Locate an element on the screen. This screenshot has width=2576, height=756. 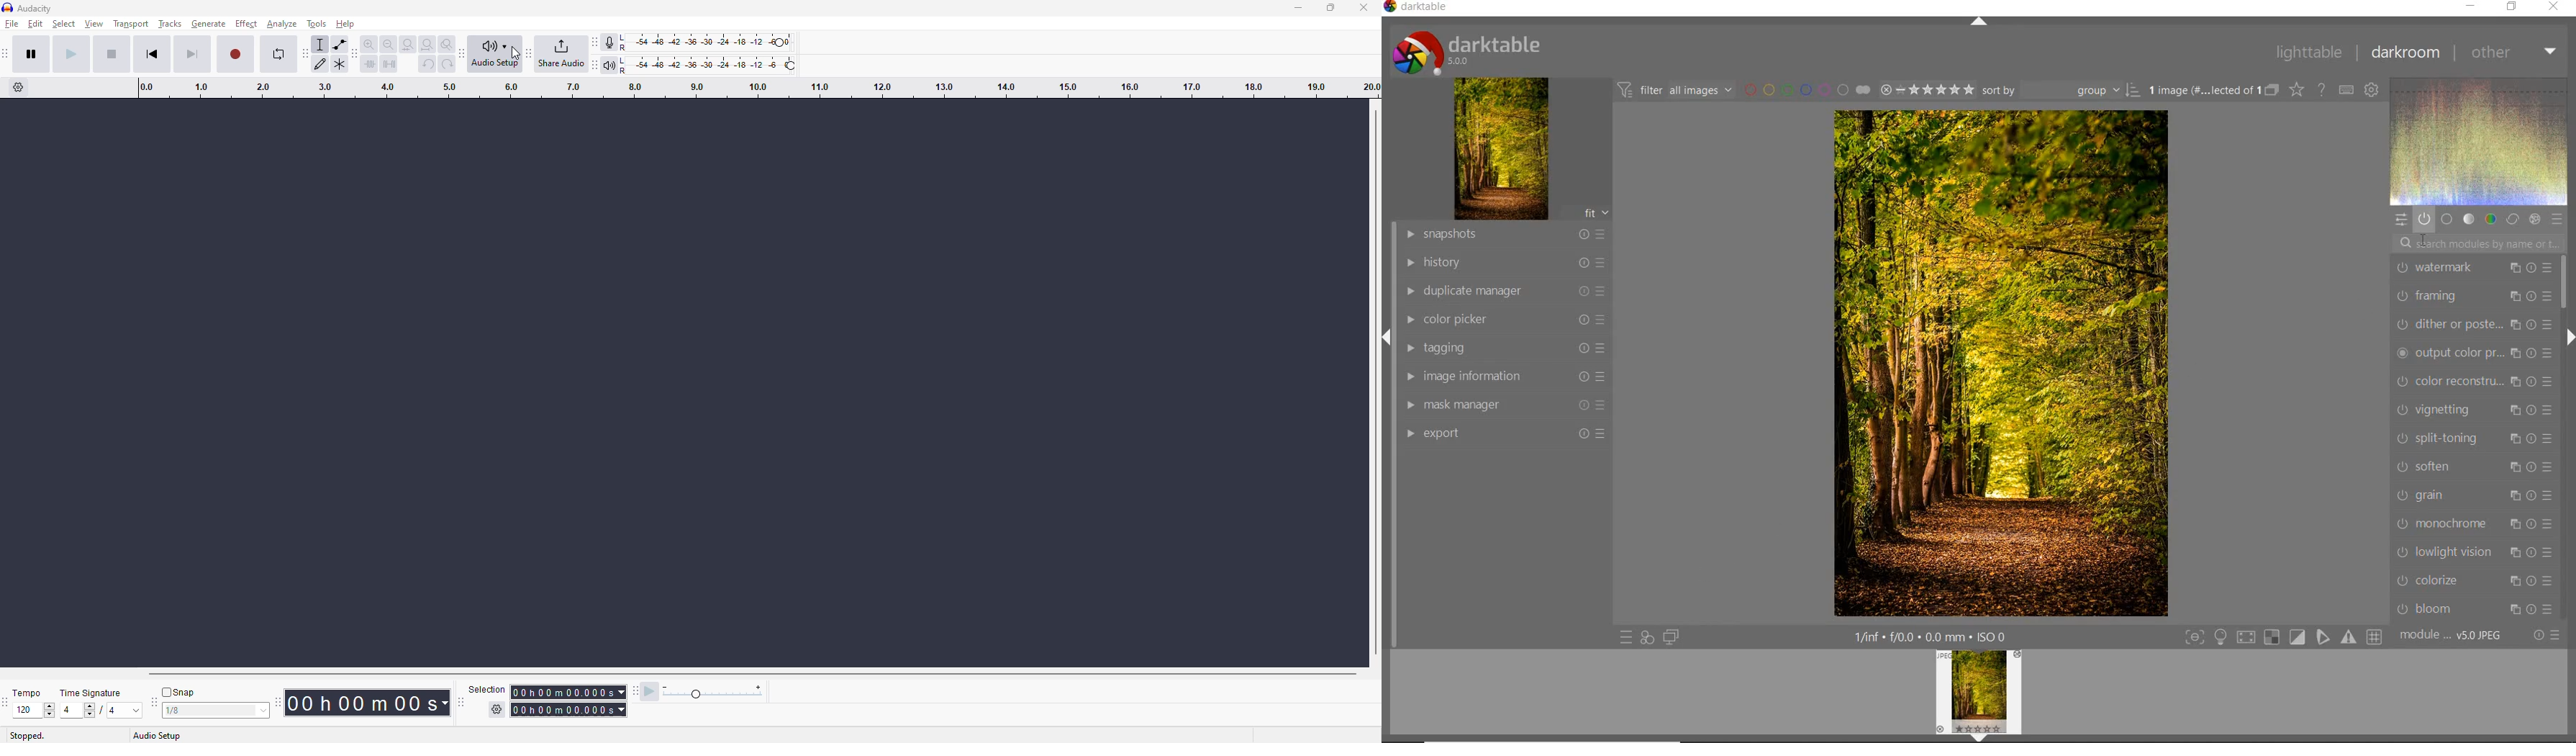
snap toolbar is located at coordinates (145, 691).